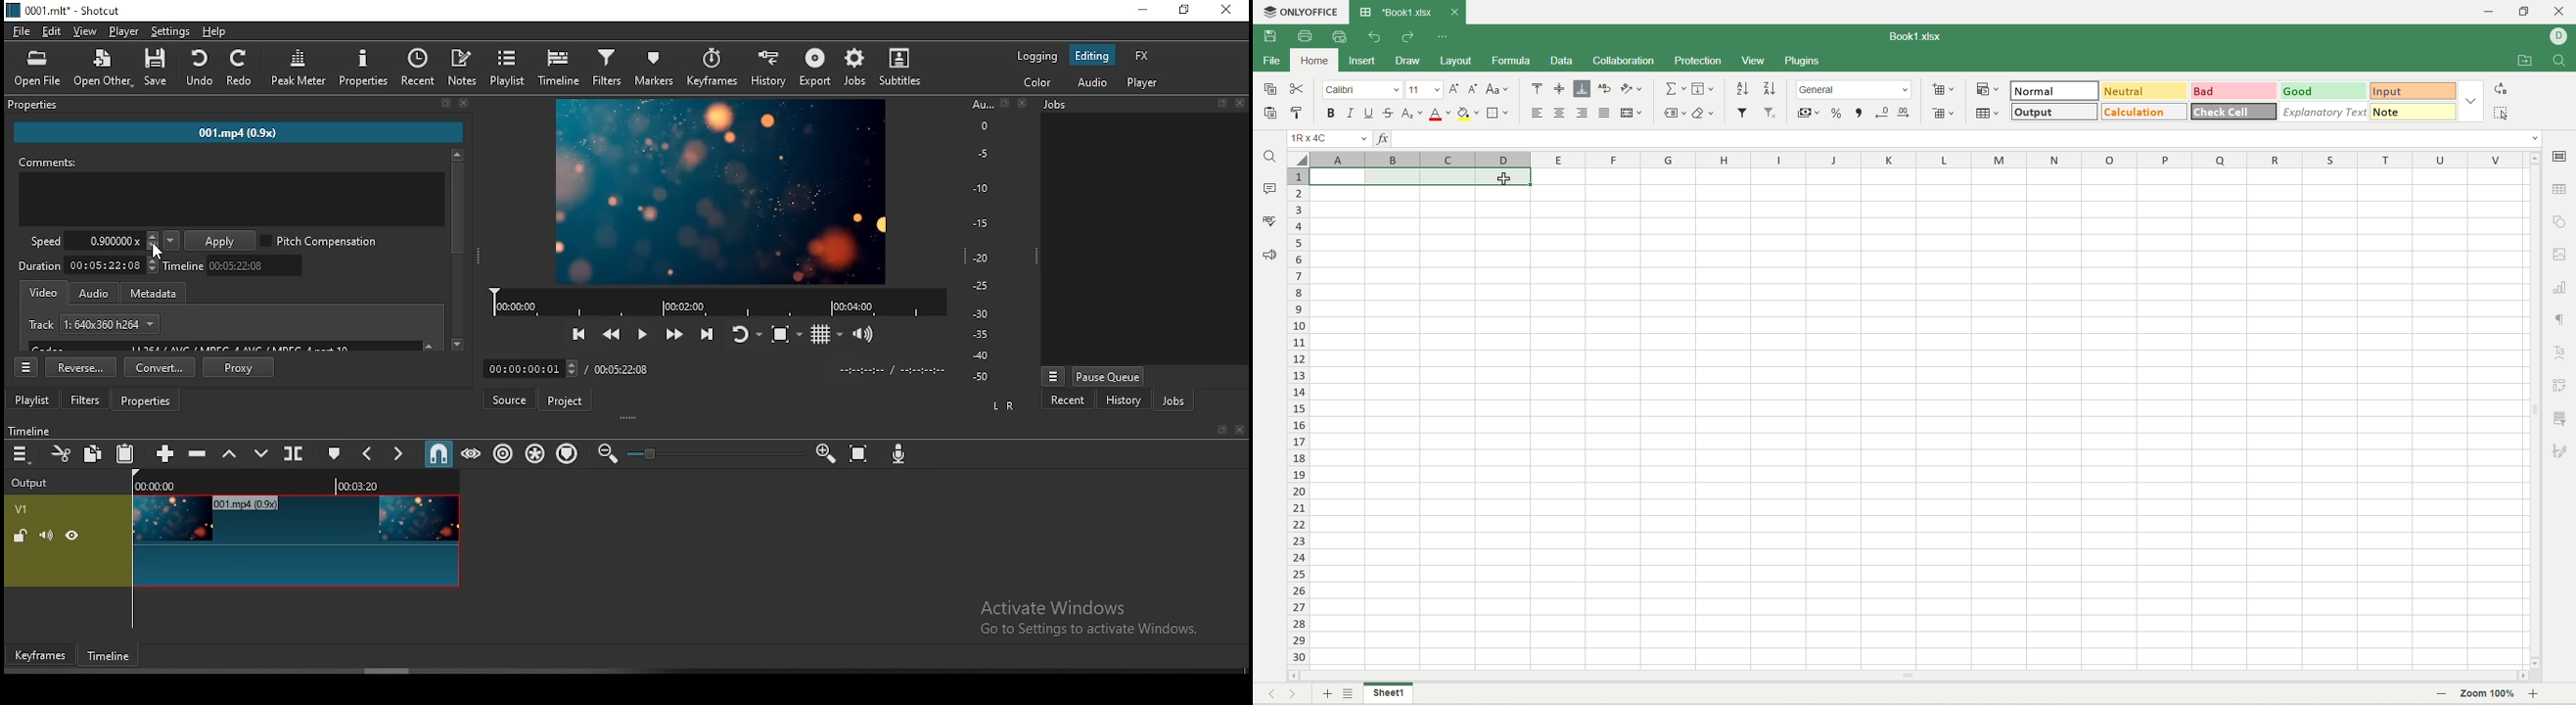  Describe the element at coordinates (473, 455) in the screenshot. I see `scrub while dragging` at that location.